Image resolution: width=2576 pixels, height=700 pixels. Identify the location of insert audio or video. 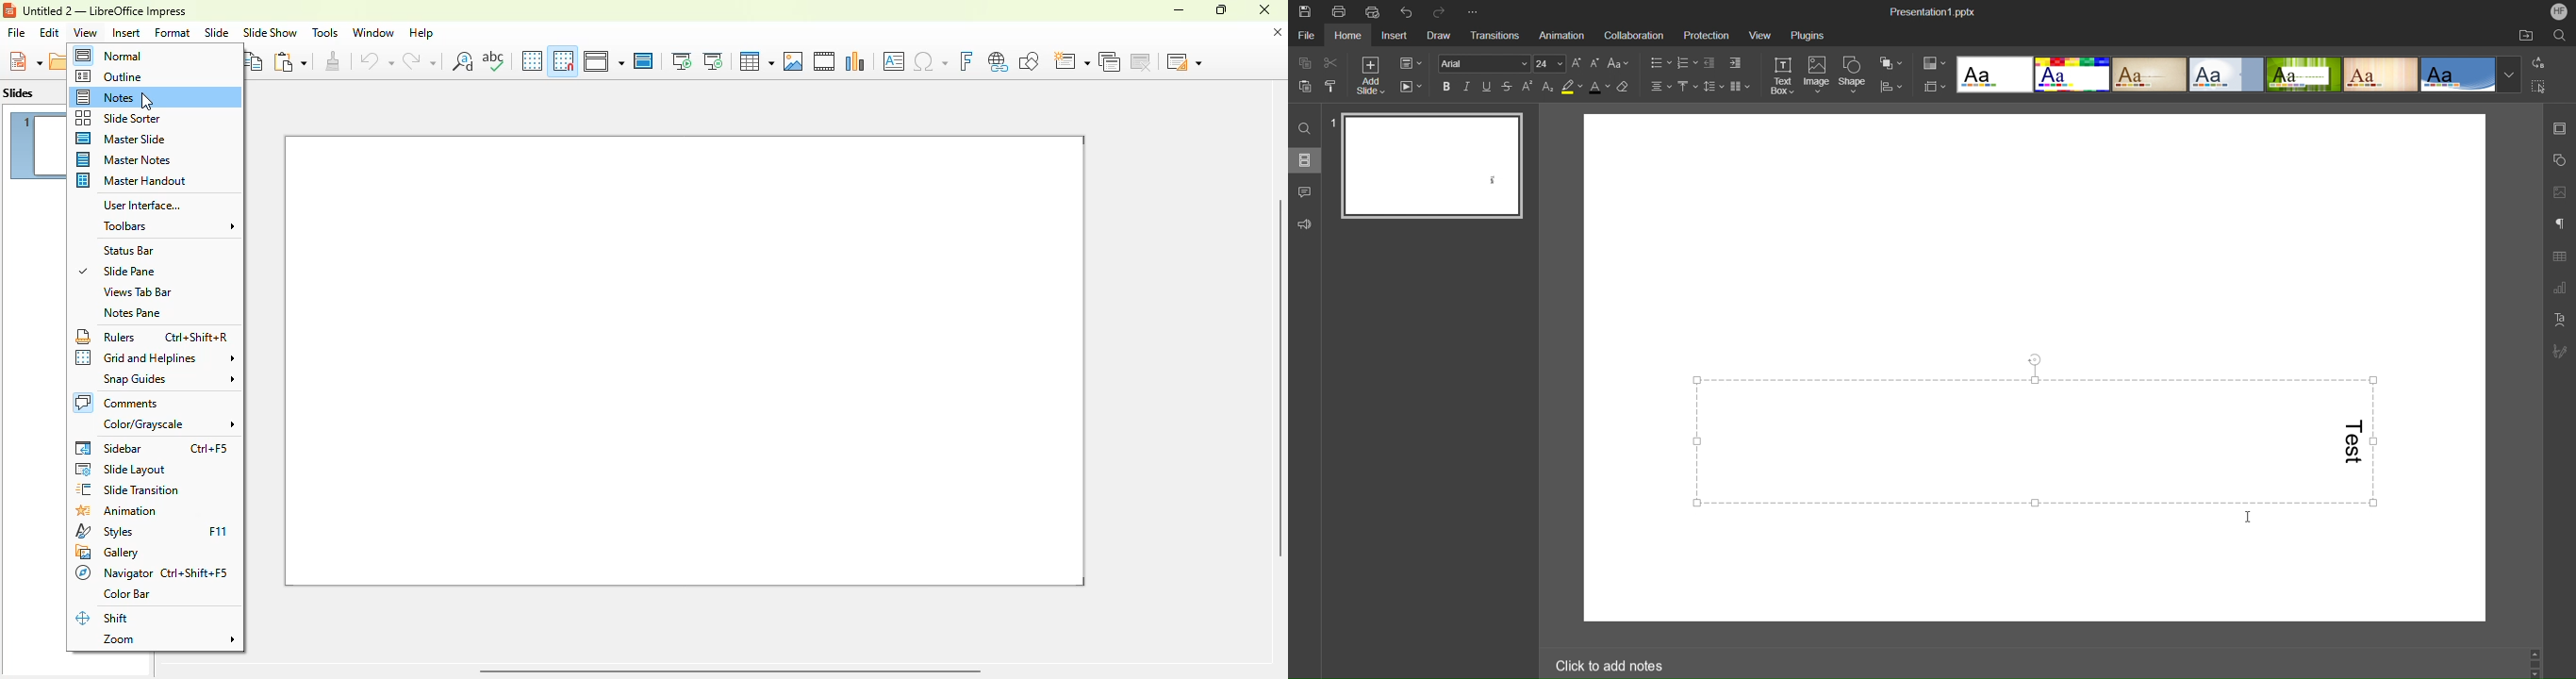
(825, 60).